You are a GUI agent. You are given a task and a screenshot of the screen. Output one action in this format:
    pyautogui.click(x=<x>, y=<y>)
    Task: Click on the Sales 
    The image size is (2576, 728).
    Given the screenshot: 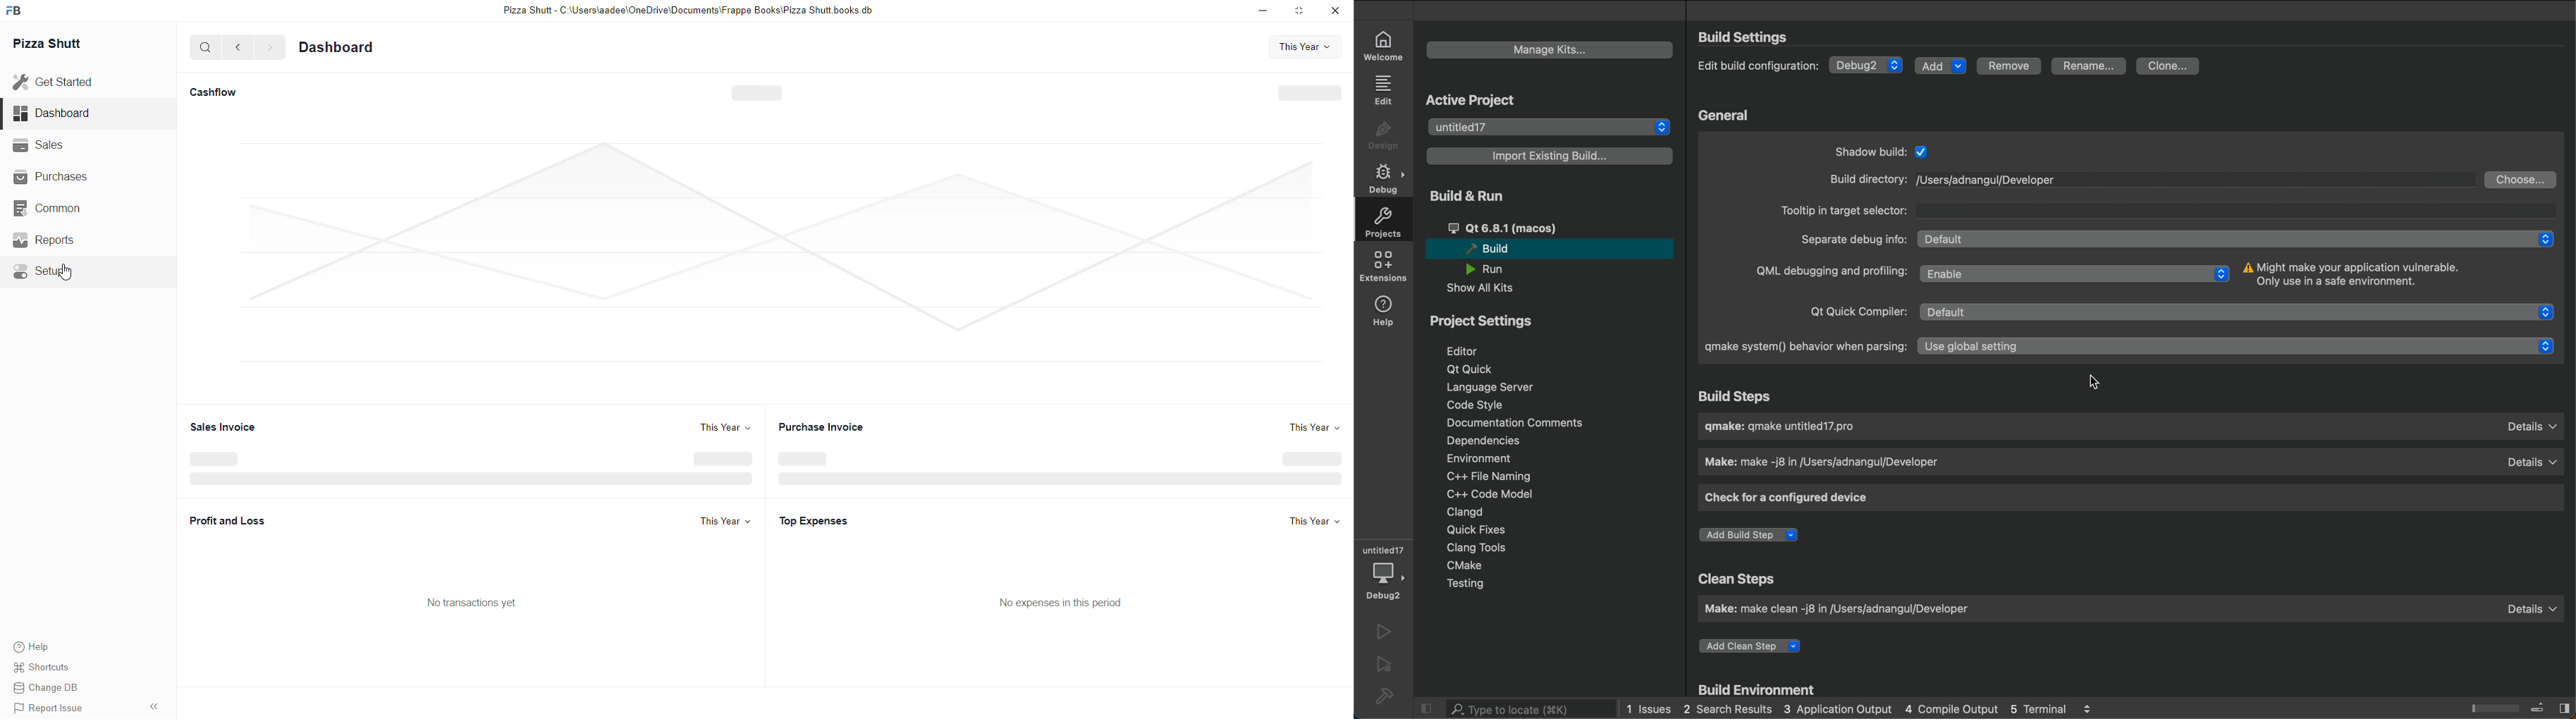 What is the action you would take?
    pyautogui.click(x=61, y=146)
    